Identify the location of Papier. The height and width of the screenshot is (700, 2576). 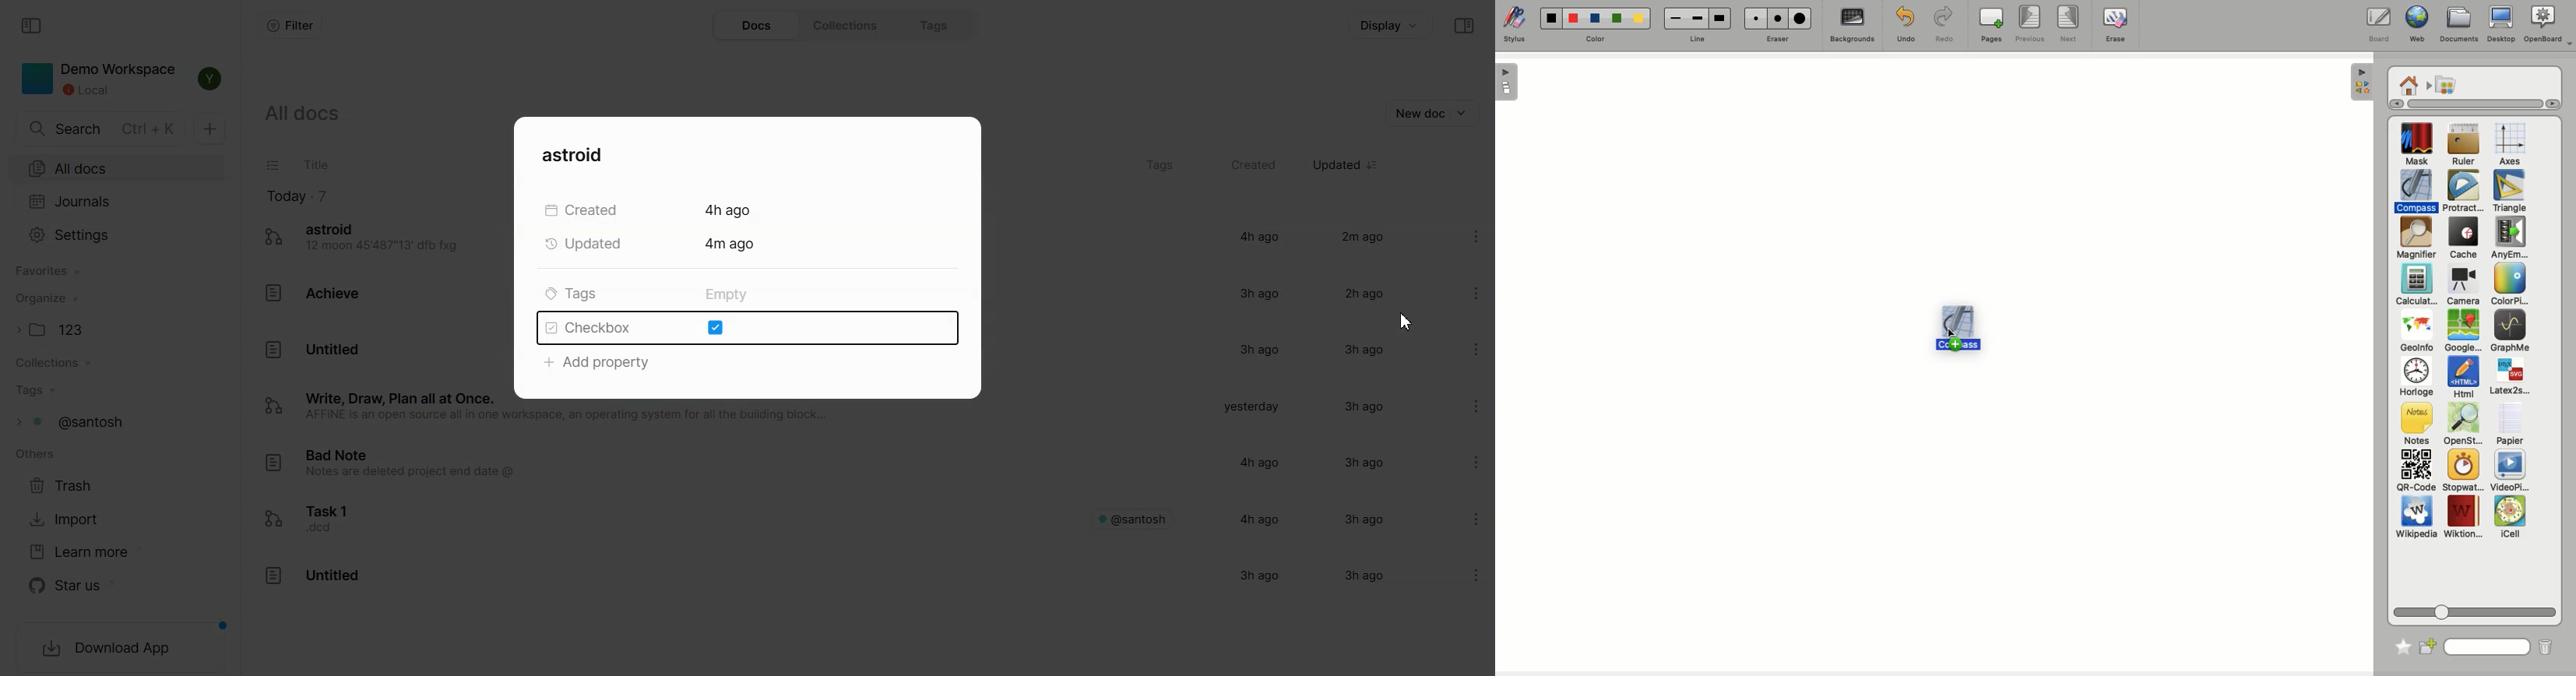
(2510, 423).